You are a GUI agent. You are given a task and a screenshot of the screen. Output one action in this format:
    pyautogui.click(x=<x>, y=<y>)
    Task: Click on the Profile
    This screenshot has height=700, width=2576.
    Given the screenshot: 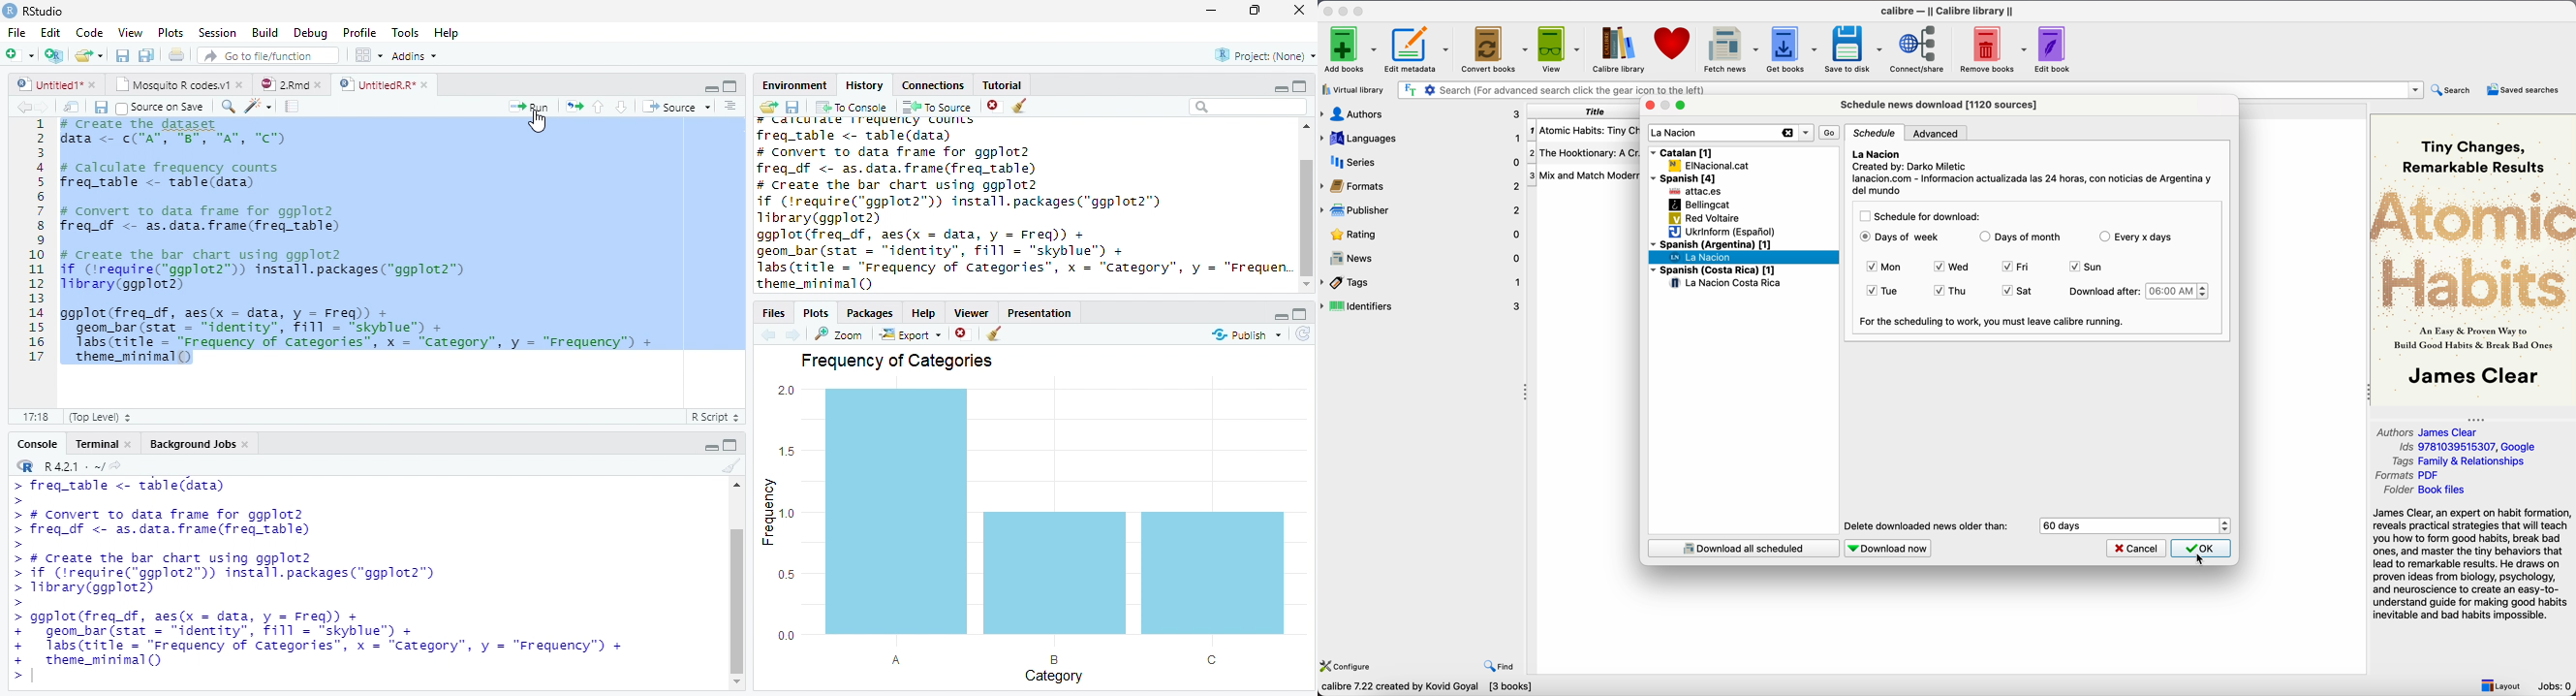 What is the action you would take?
    pyautogui.click(x=359, y=33)
    